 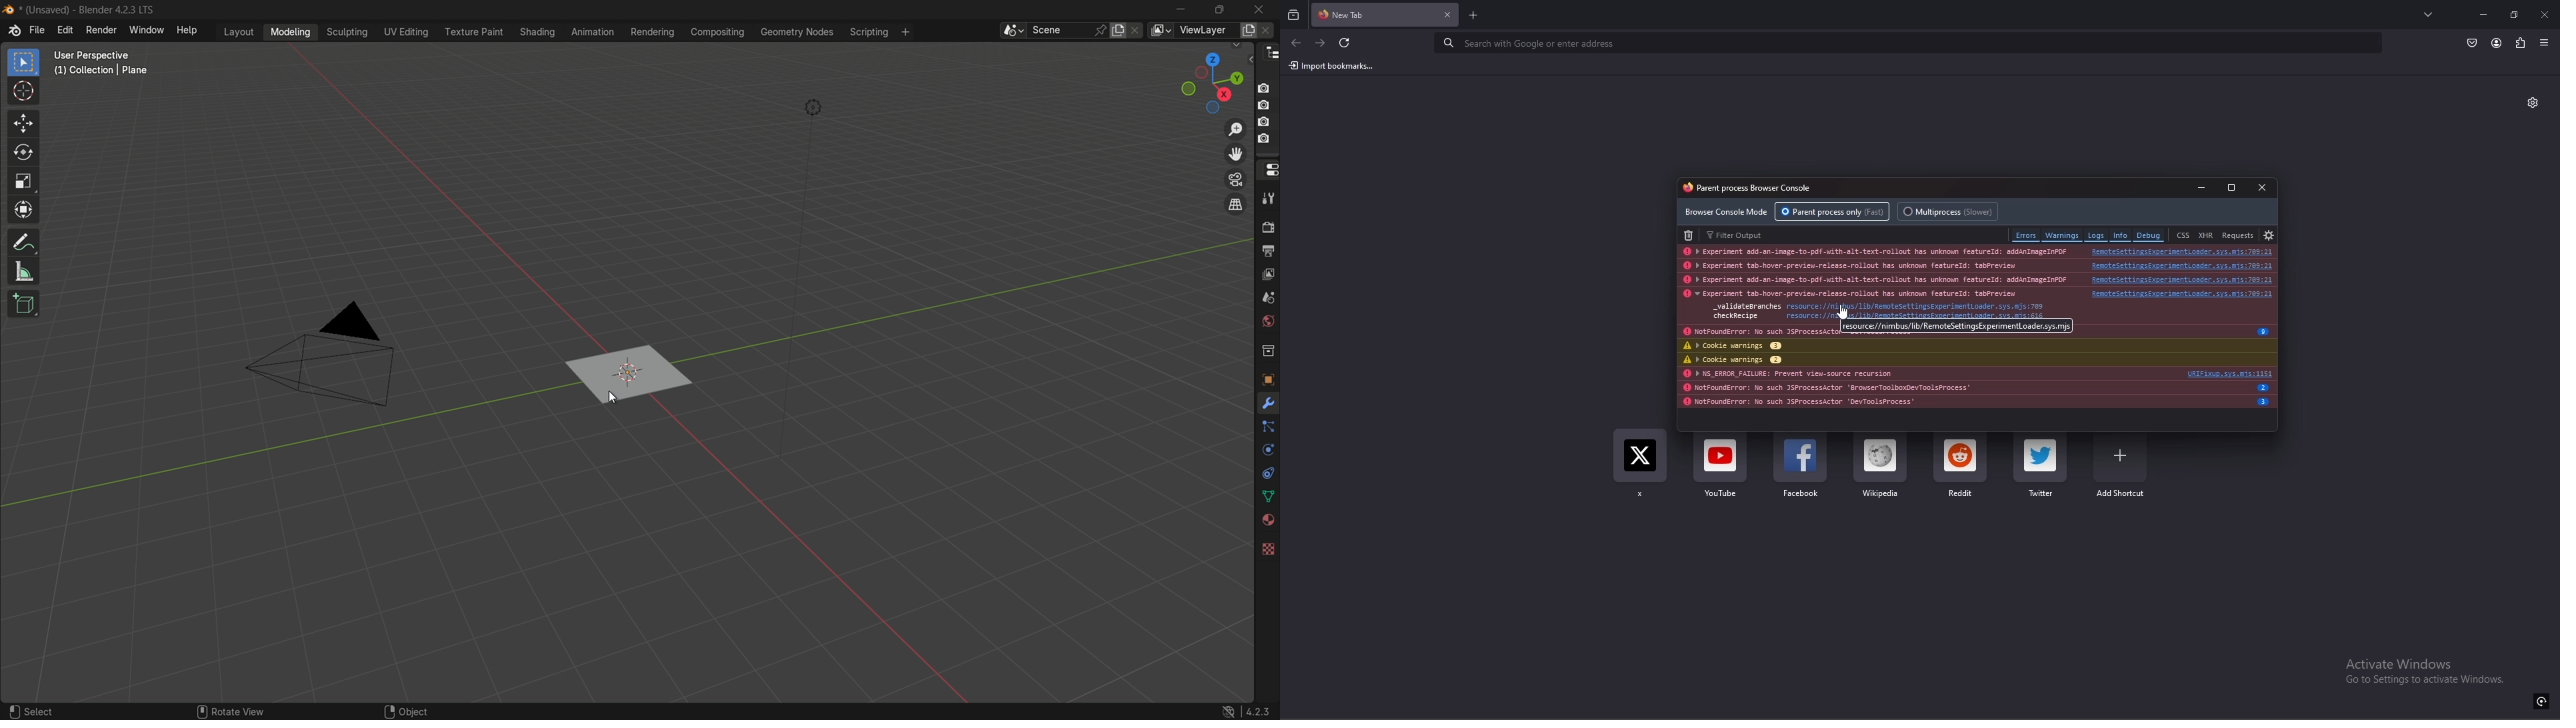 I want to click on cursor, so click(x=1843, y=313).